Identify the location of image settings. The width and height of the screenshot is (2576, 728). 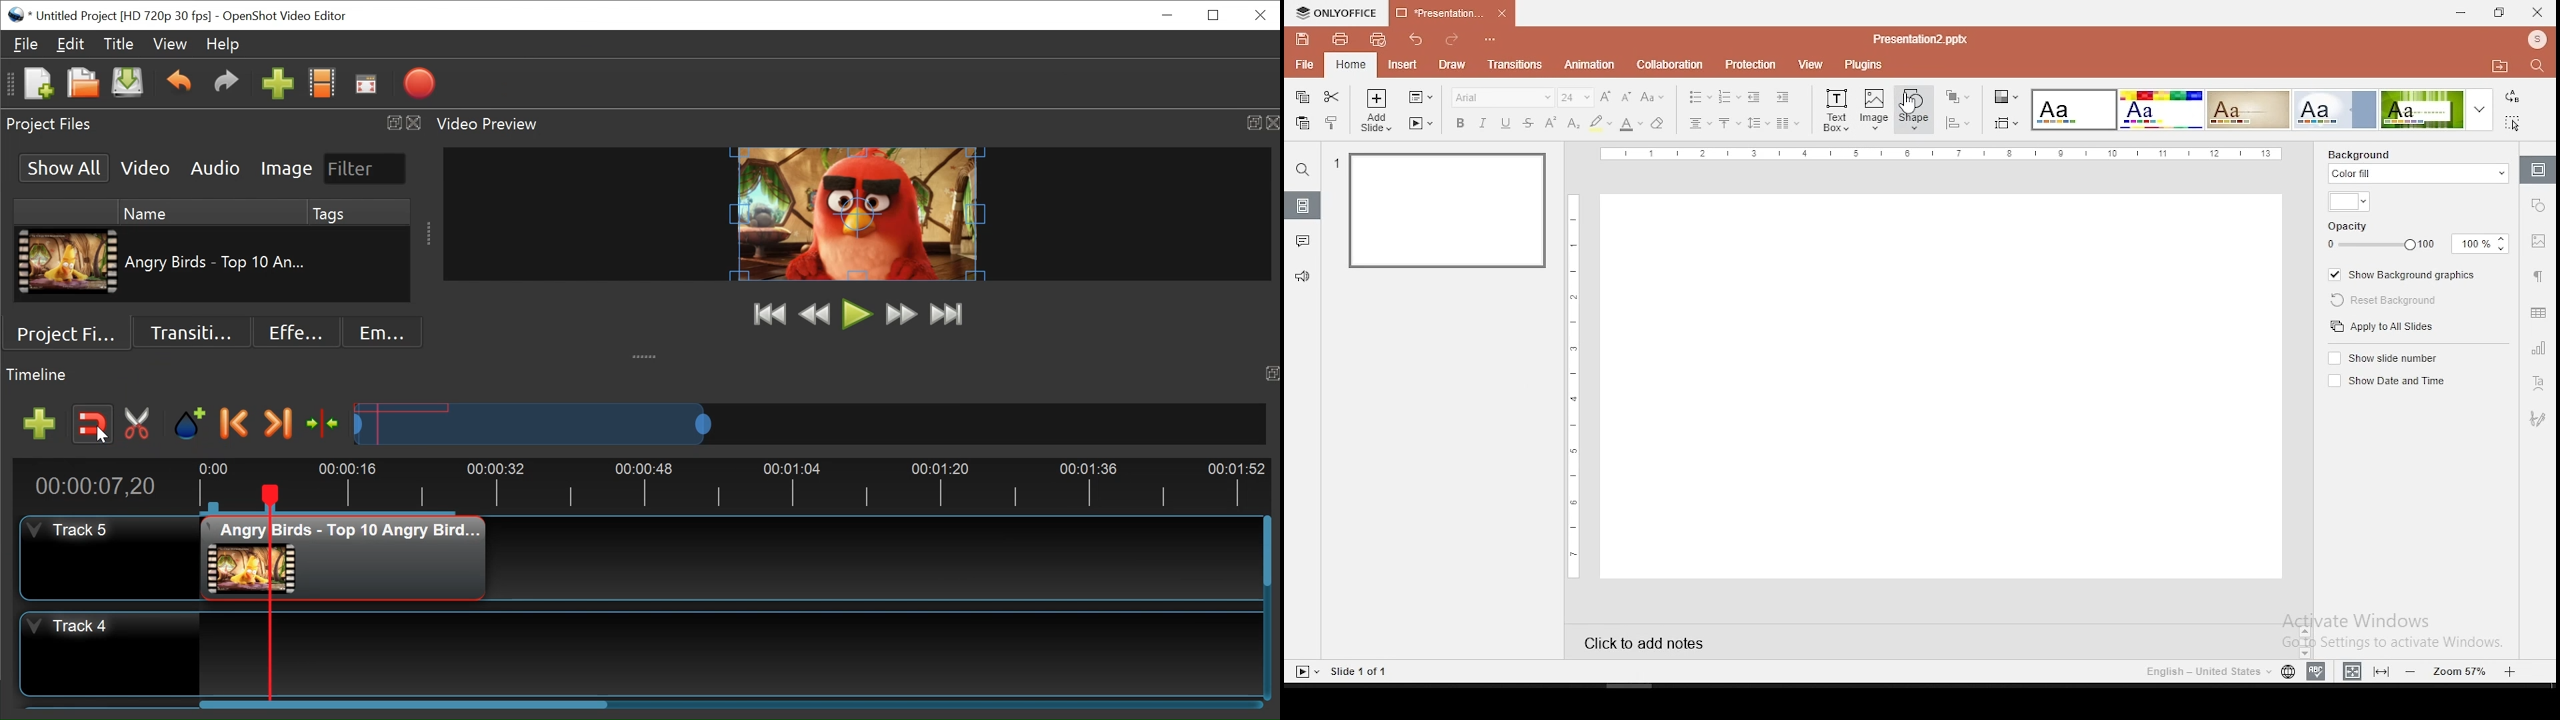
(2539, 241).